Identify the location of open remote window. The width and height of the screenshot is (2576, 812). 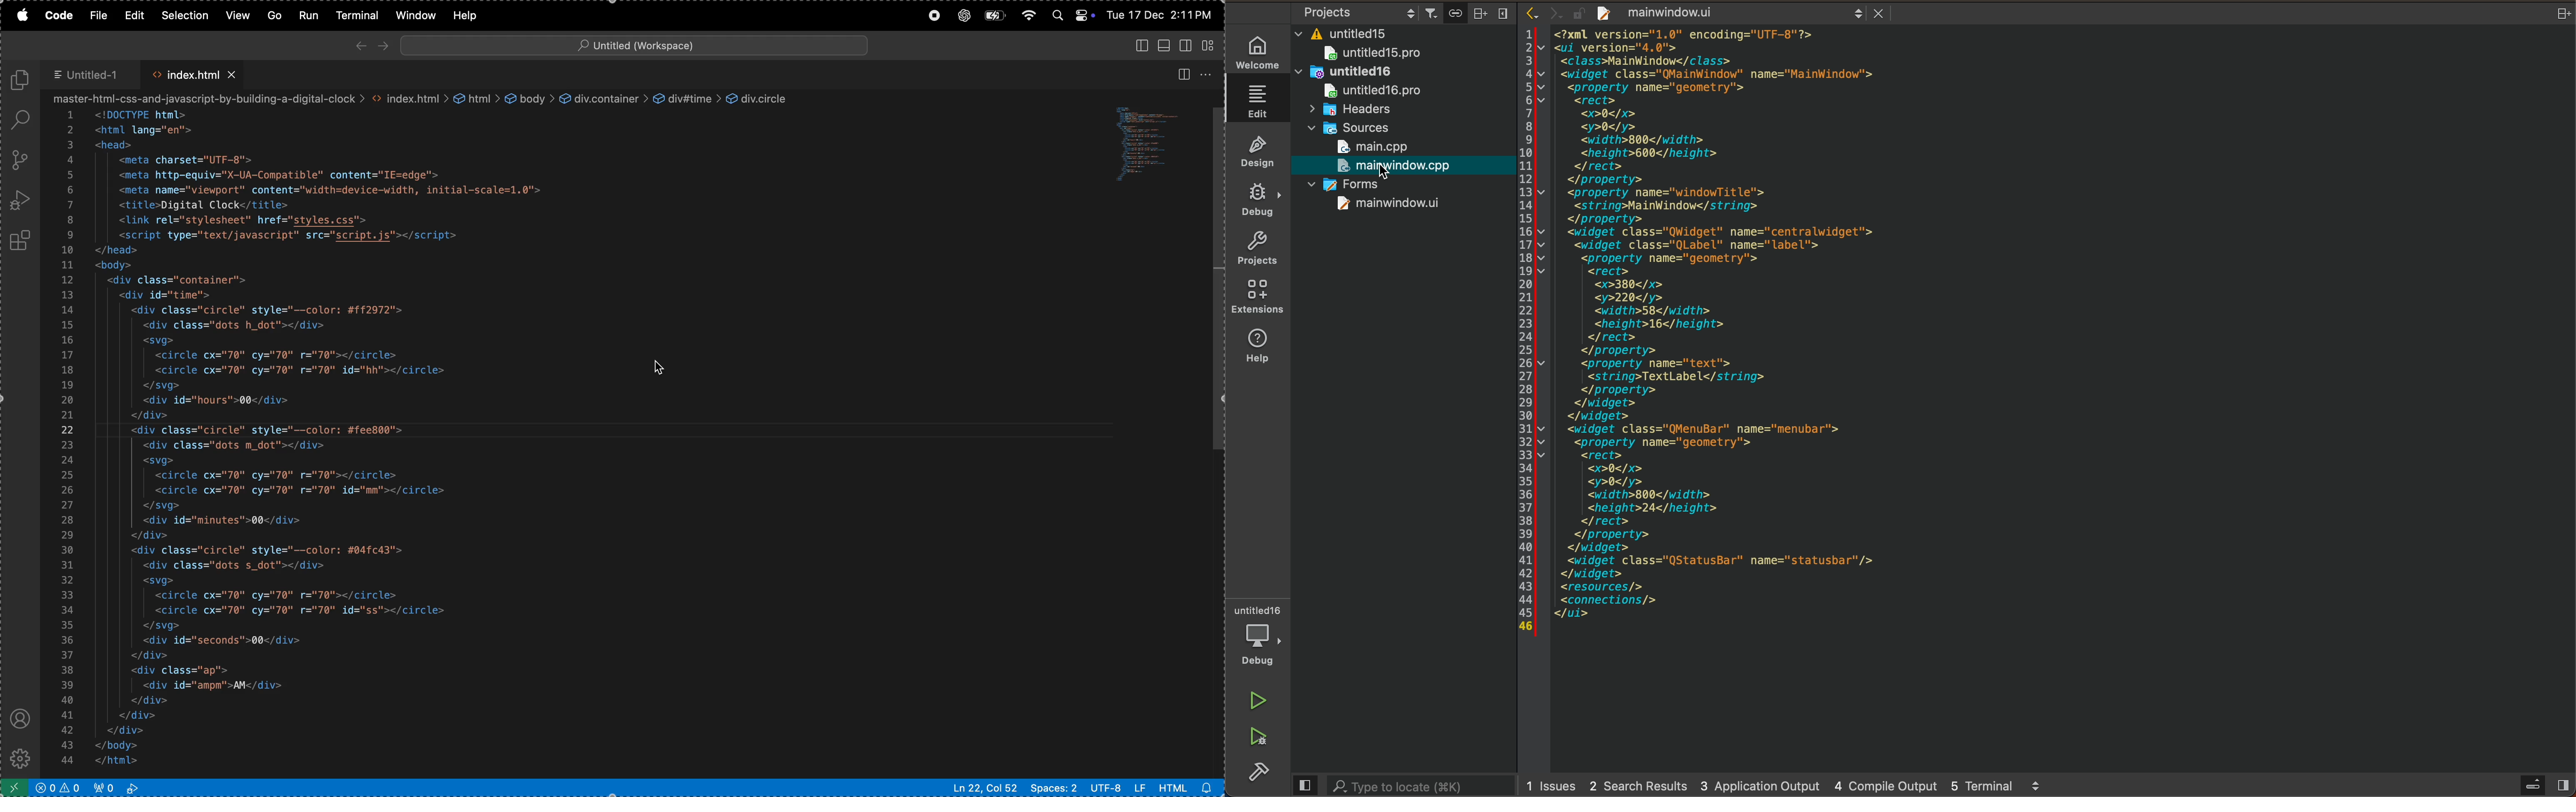
(17, 787).